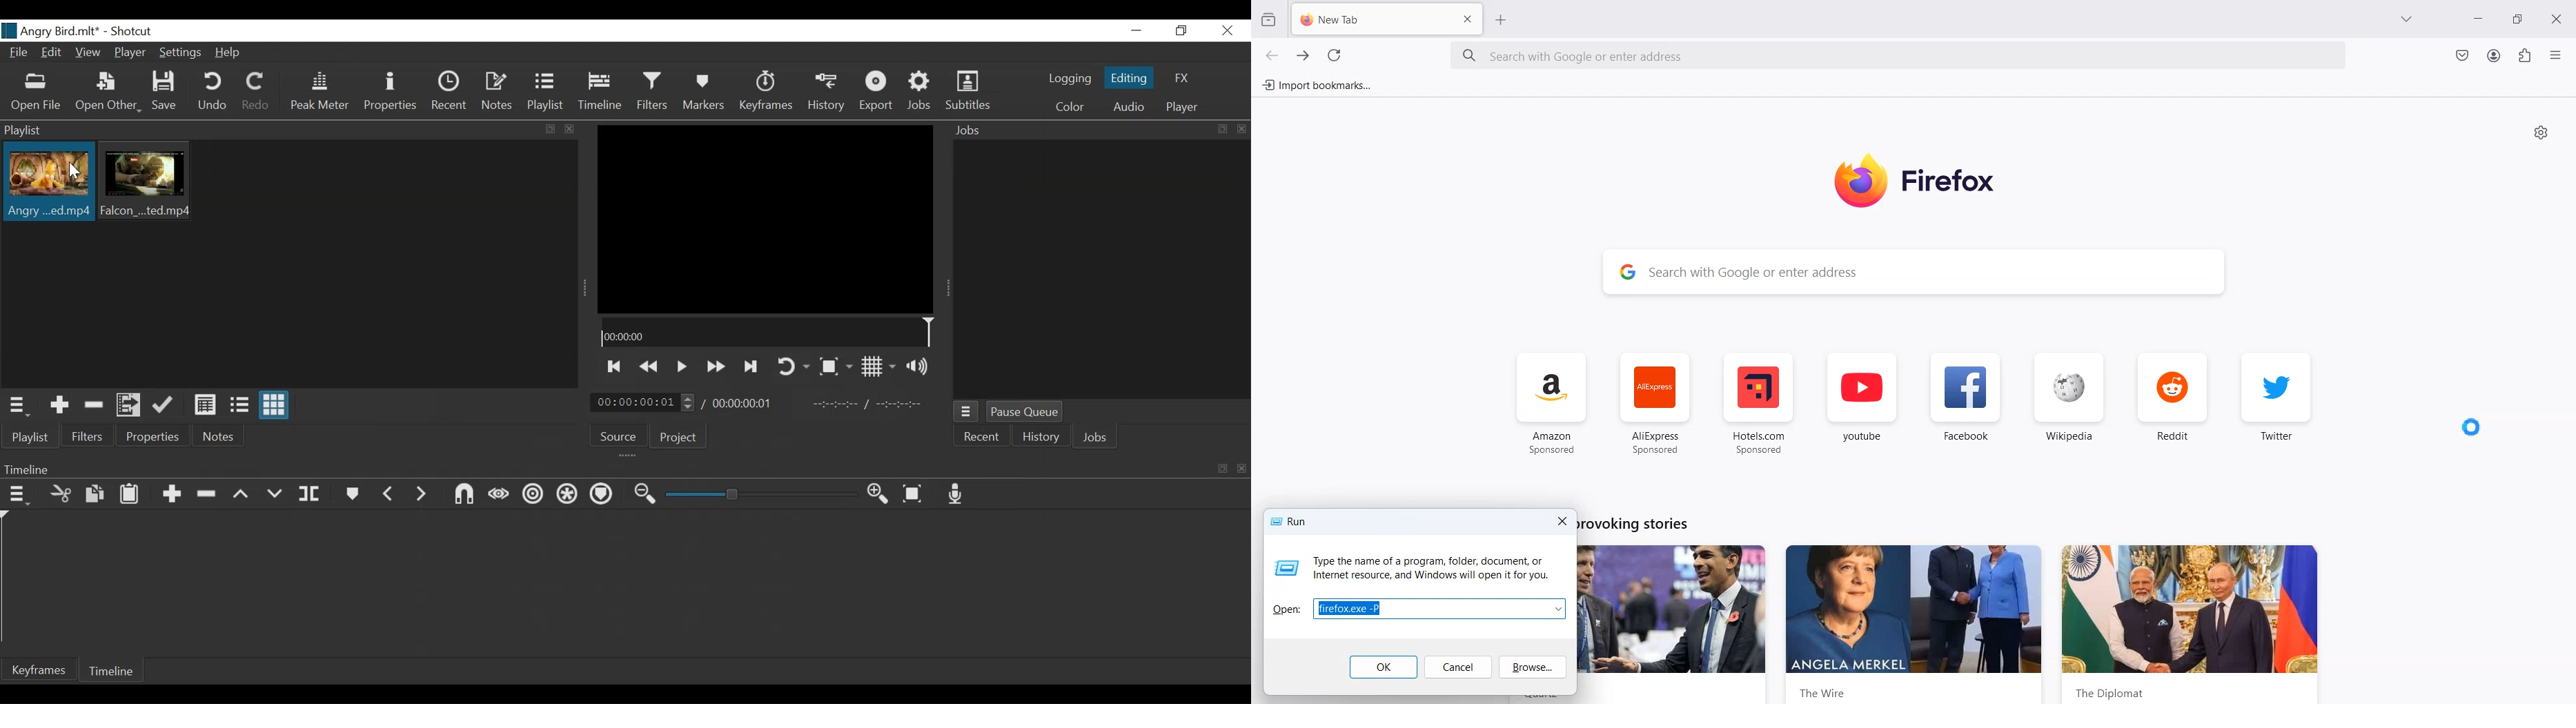 The image size is (2576, 728). I want to click on OK, so click(1382, 668).